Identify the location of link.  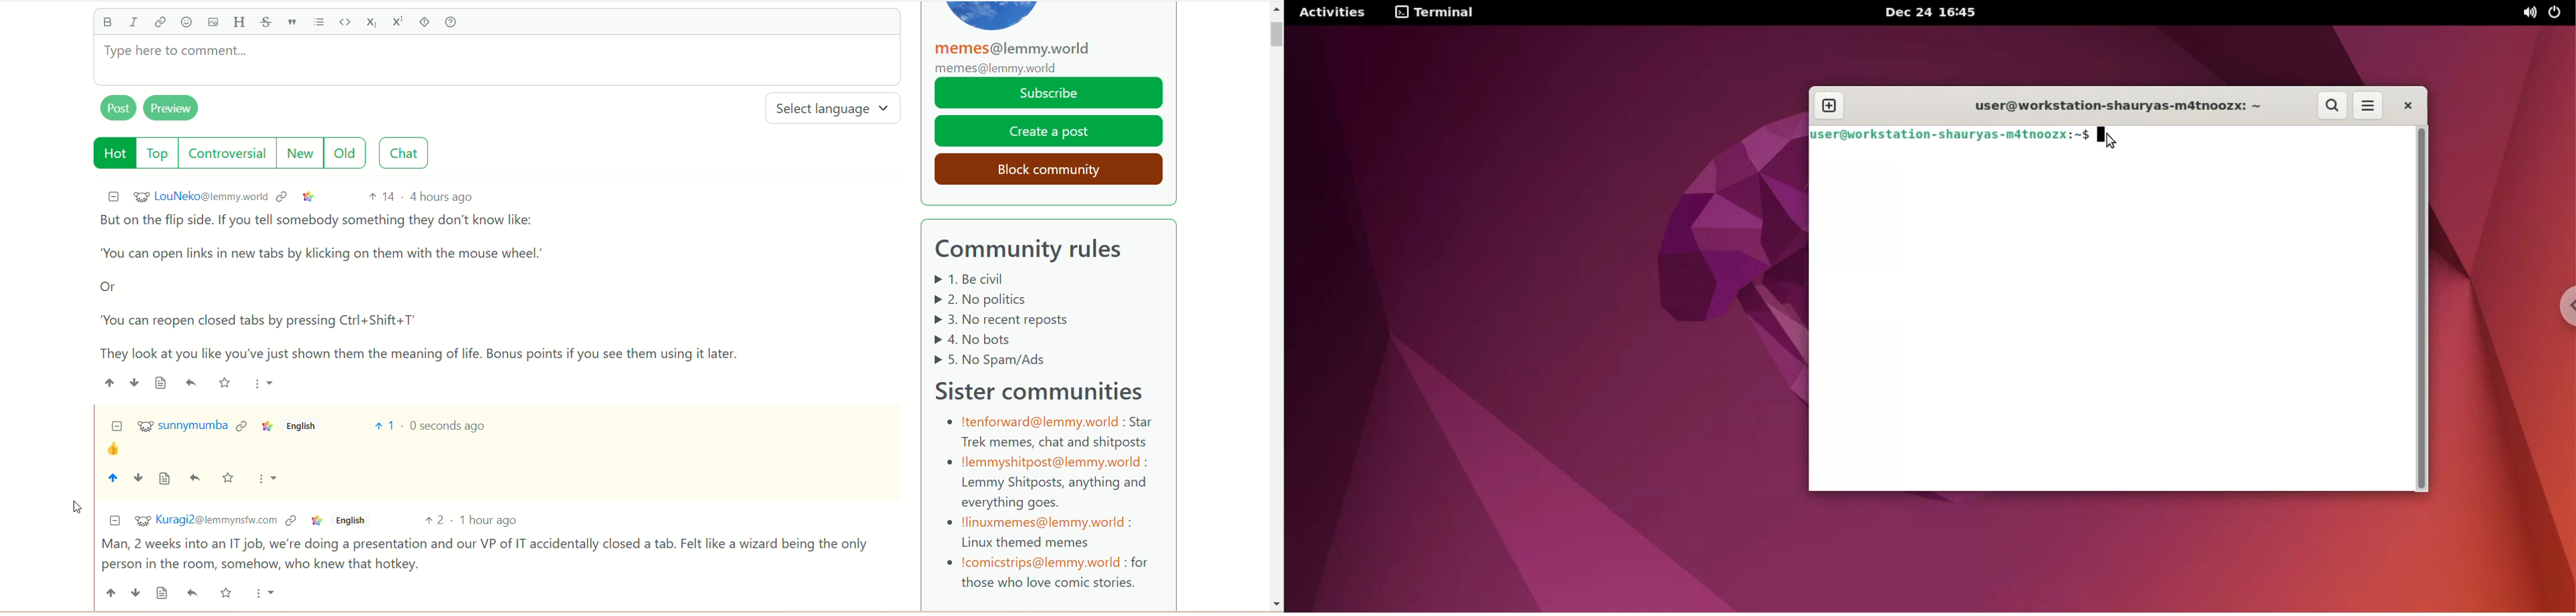
(266, 426).